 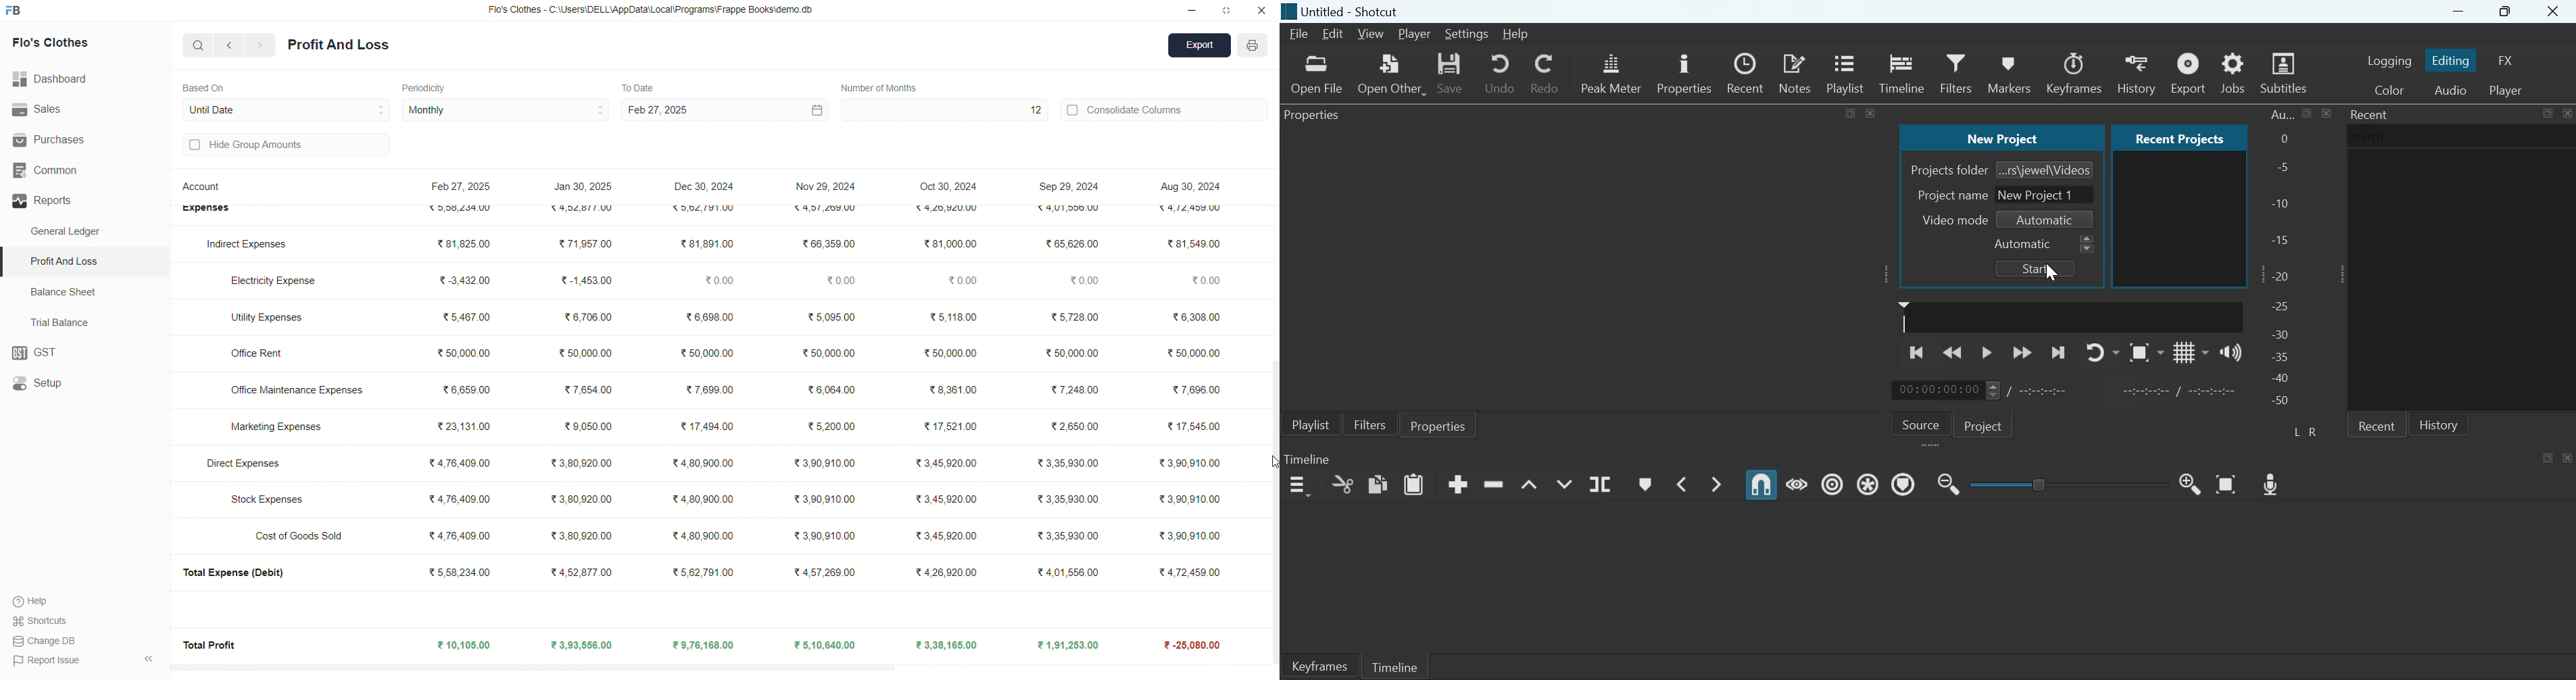 What do you see at coordinates (702, 209) in the screenshot?
I see `₹5,62,791.00` at bounding box center [702, 209].